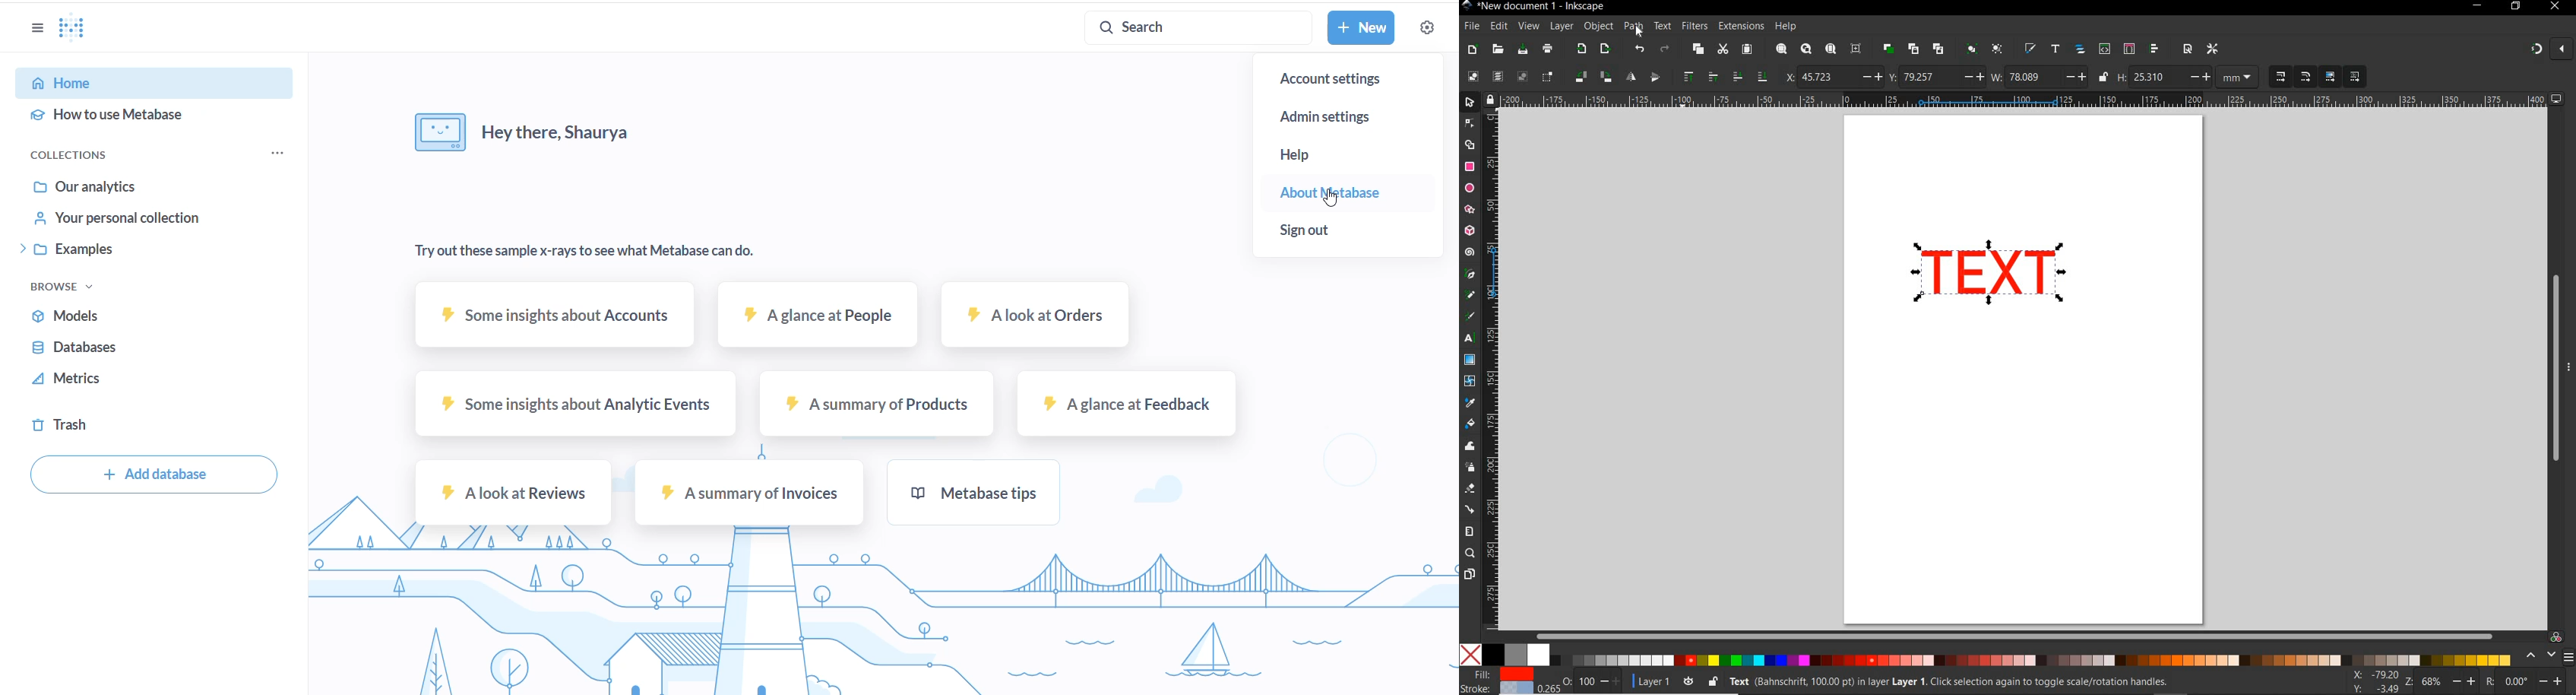 This screenshot has height=700, width=2576. I want to click on GROUP, so click(1971, 48).